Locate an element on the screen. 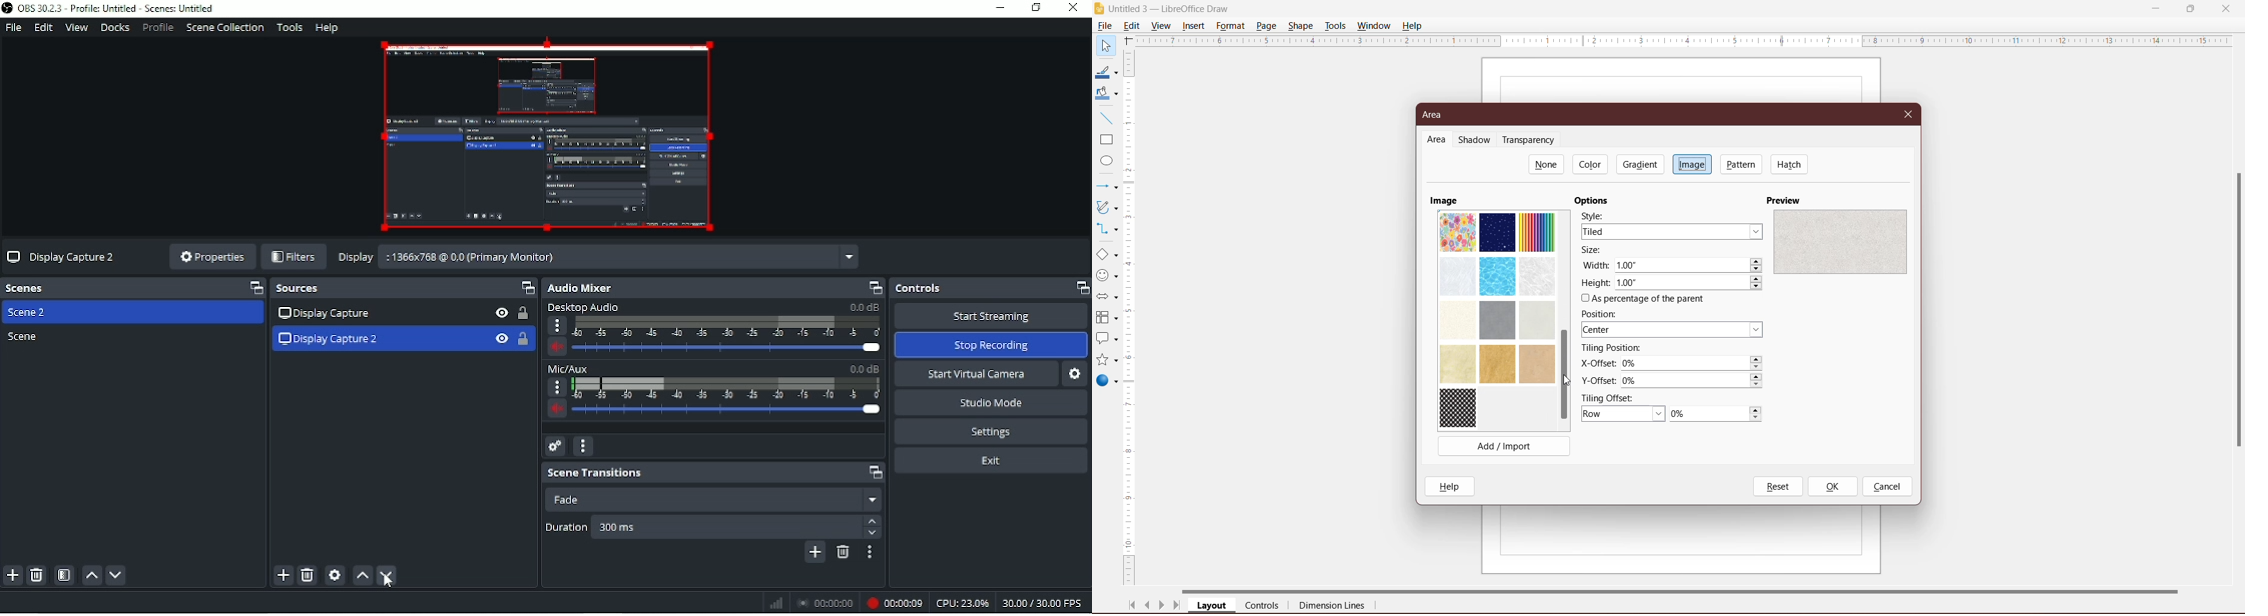 This screenshot has width=2268, height=616. Image is located at coordinates (1444, 200).